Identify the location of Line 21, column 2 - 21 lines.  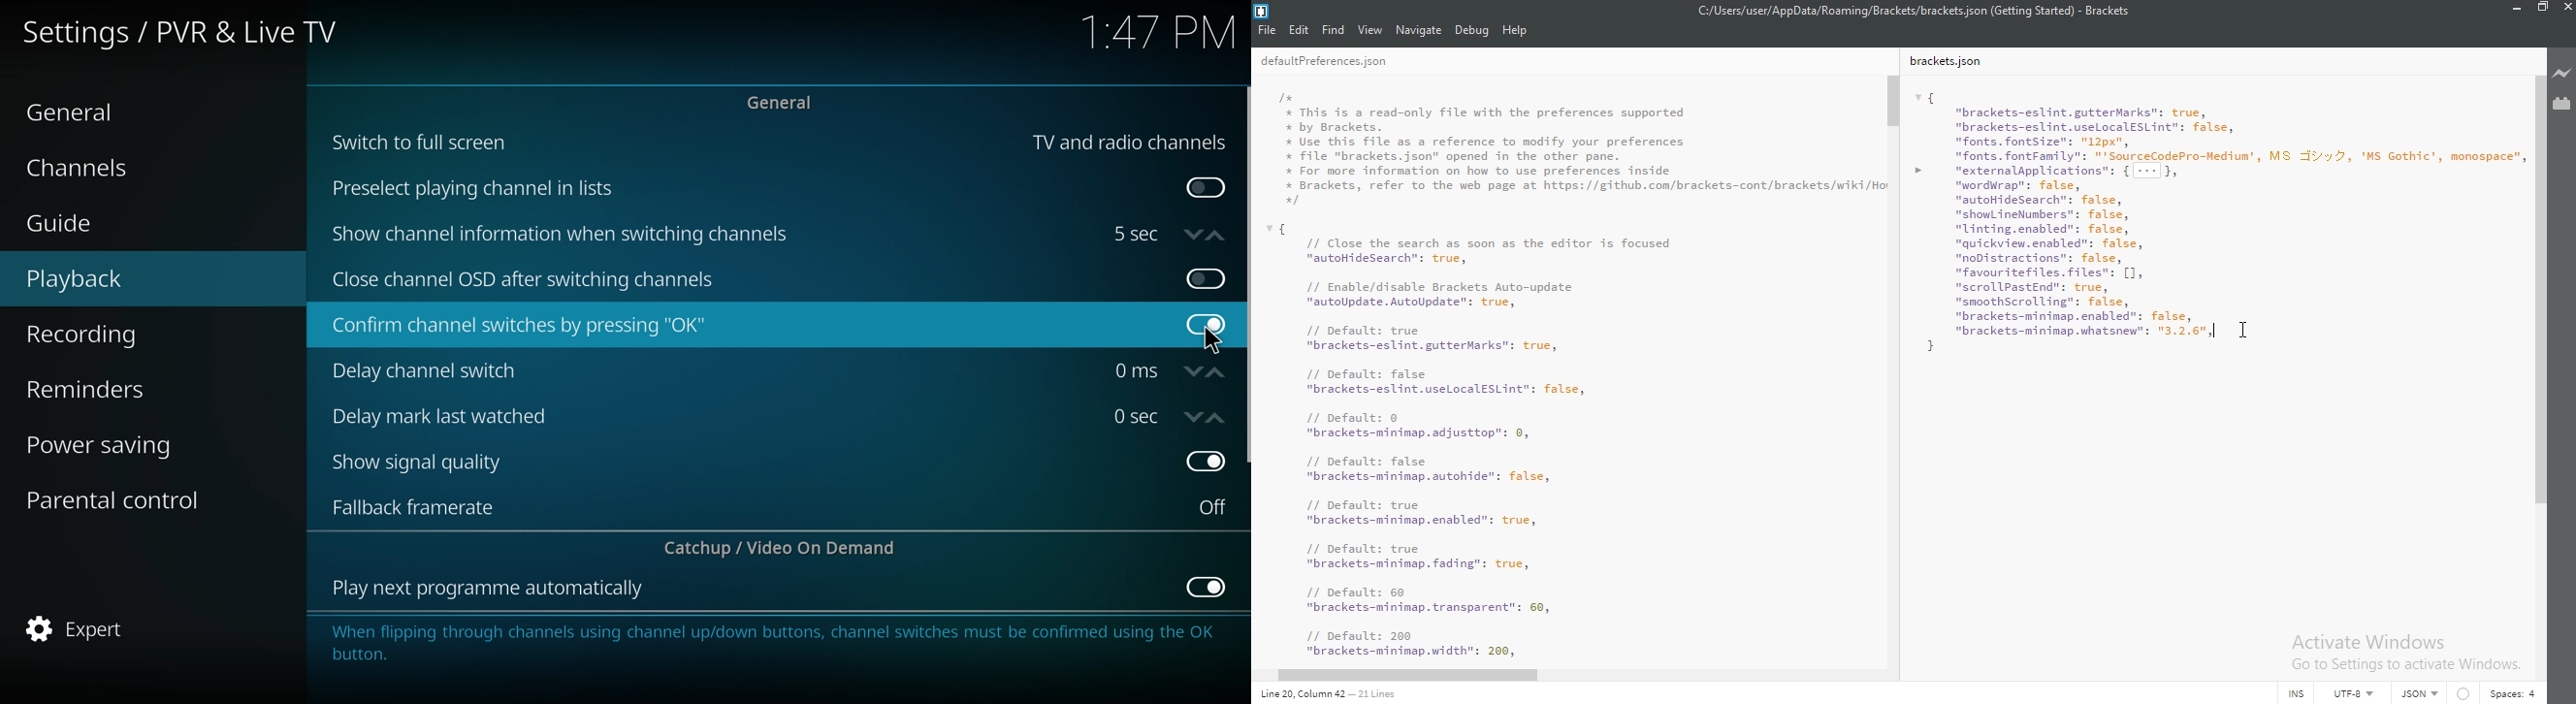
(1326, 695).